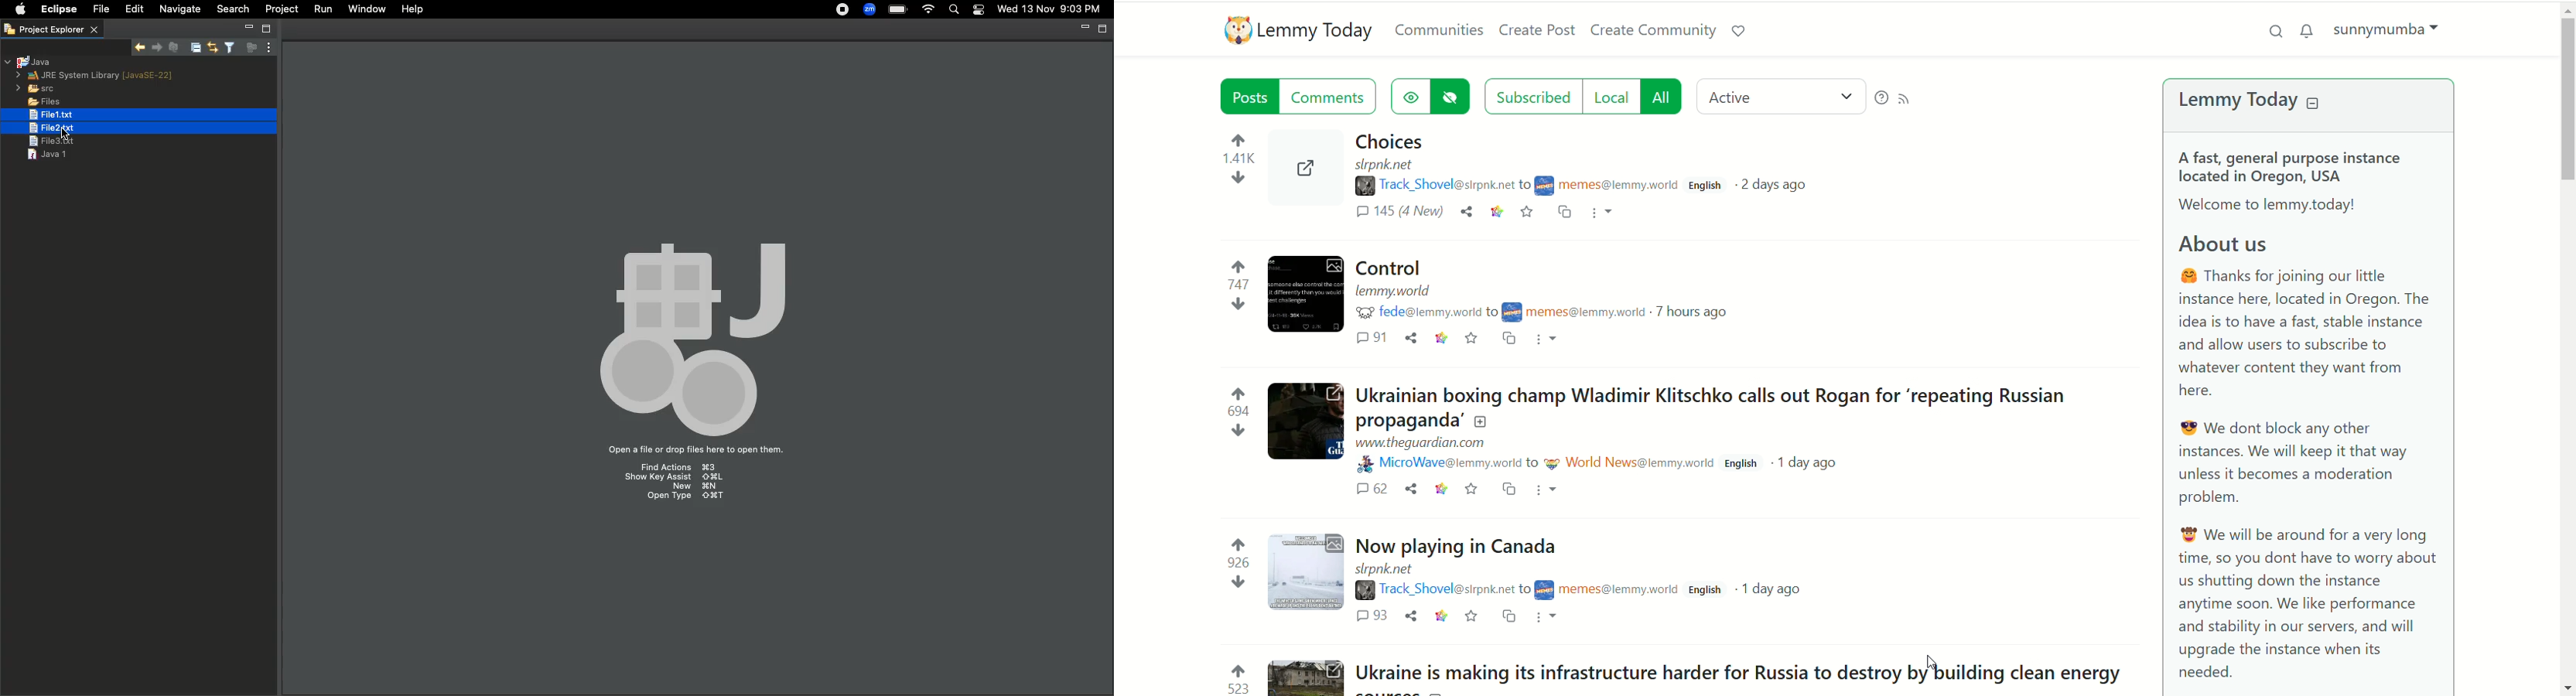 This screenshot has height=700, width=2576. I want to click on cross post, so click(1509, 489).